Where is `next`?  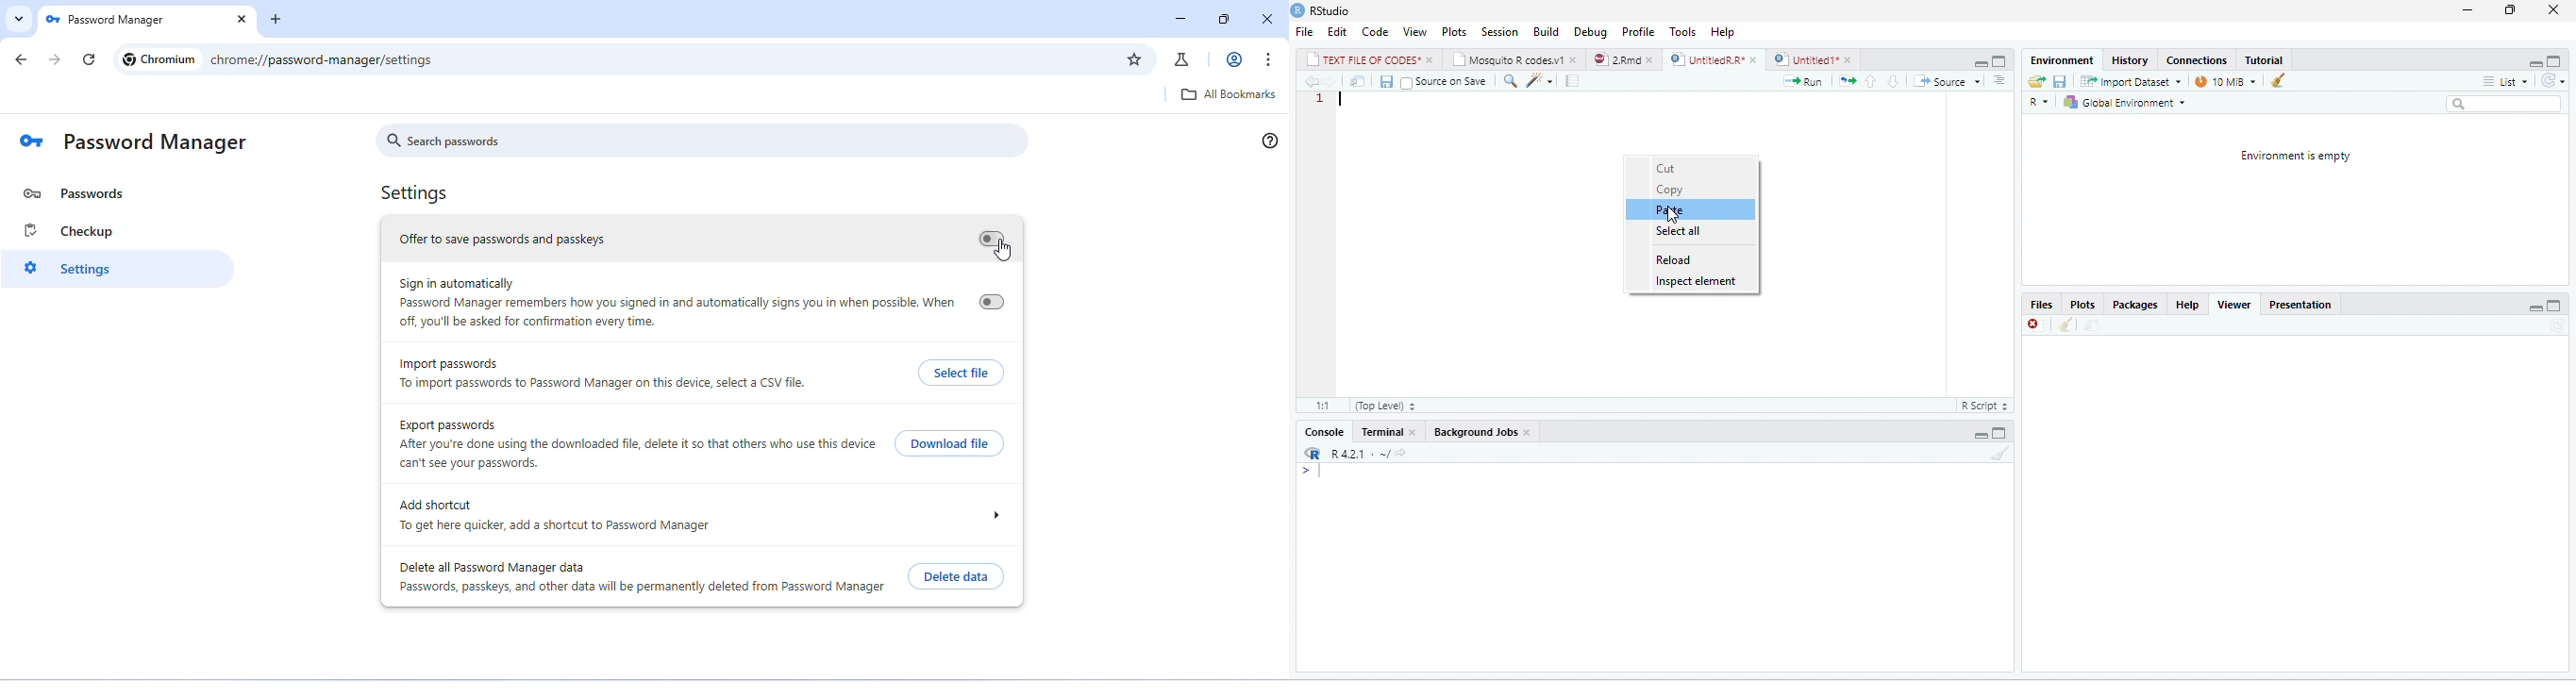
next is located at coordinates (1332, 82).